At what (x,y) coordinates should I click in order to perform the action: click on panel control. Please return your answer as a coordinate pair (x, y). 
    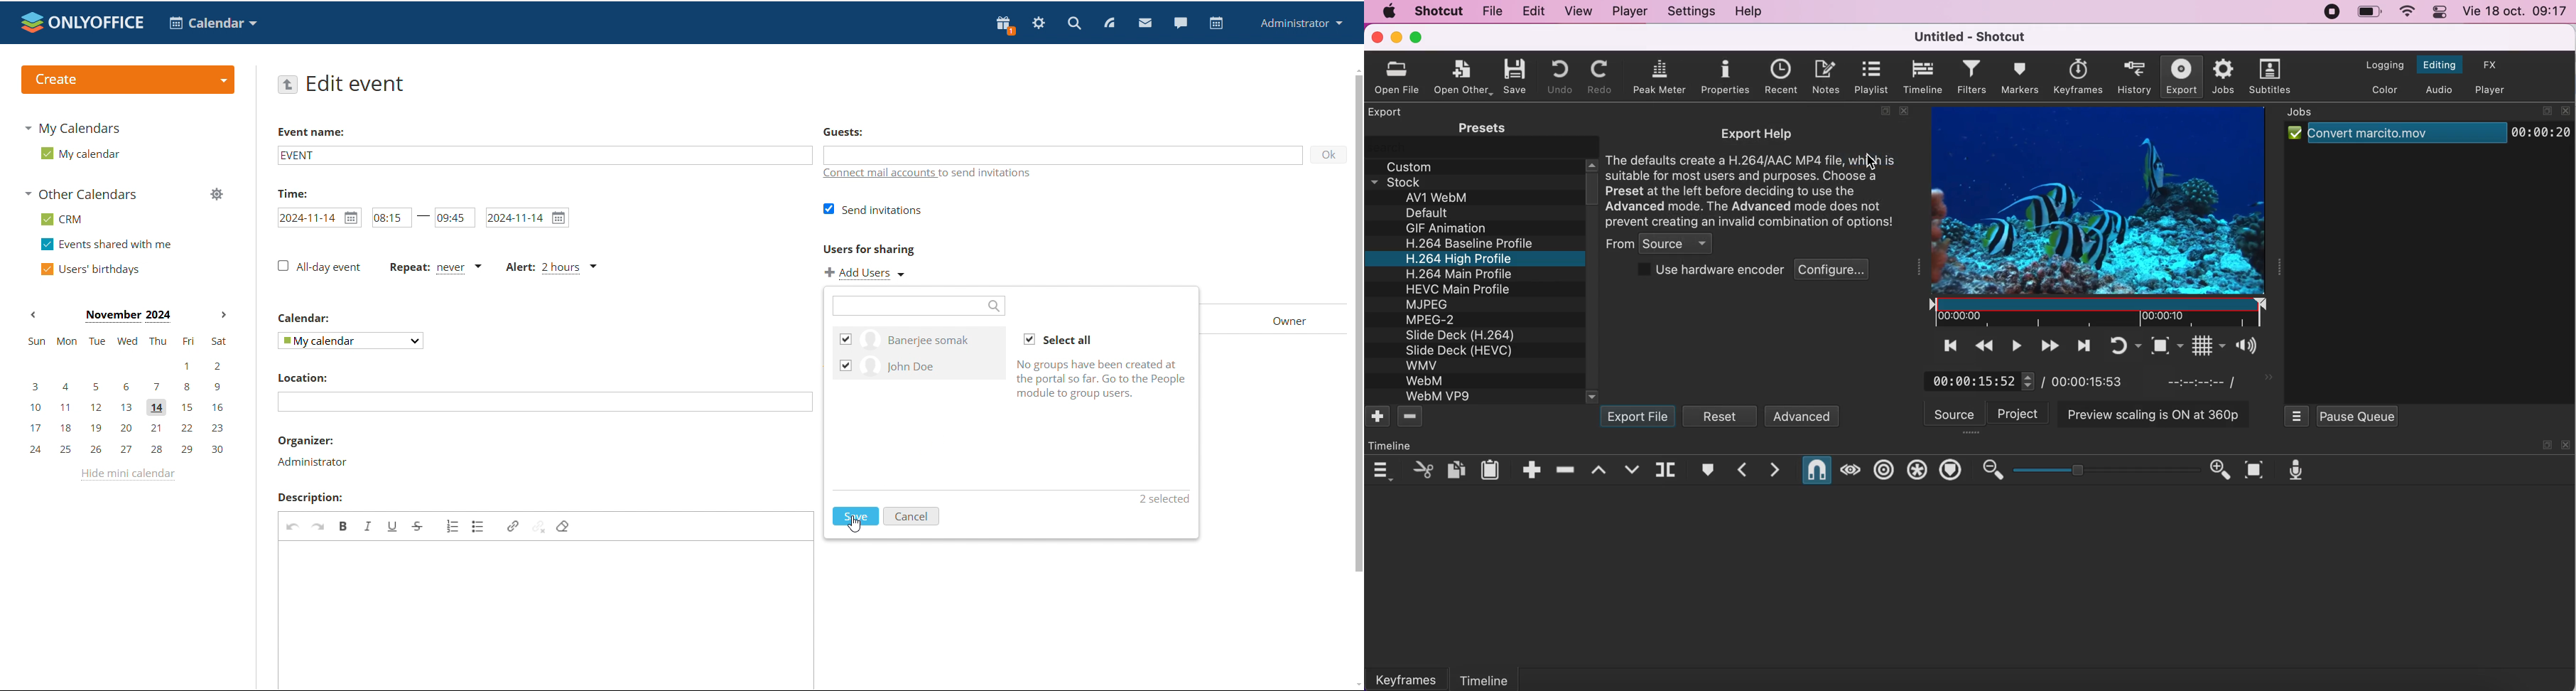
    Looking at the image, I should click on (2441, 12).